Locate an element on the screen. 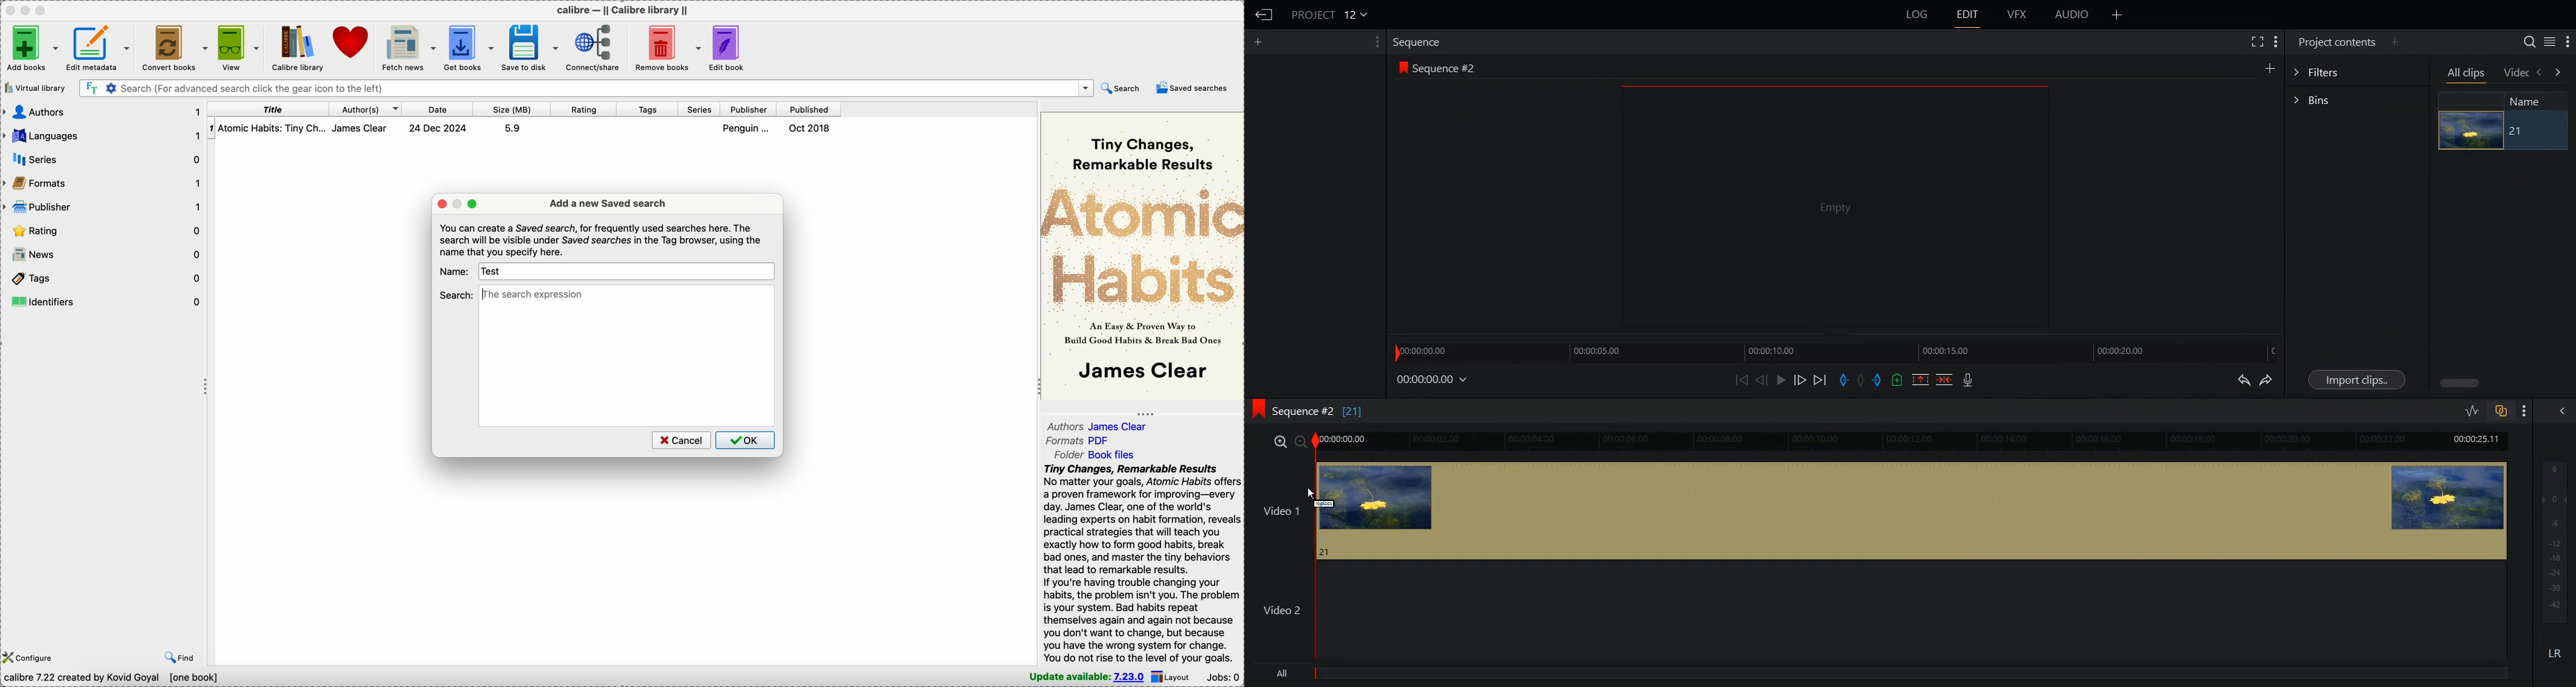 This screenshot has height=700, width=2576. save to disk is located at coordinates (532, 47).